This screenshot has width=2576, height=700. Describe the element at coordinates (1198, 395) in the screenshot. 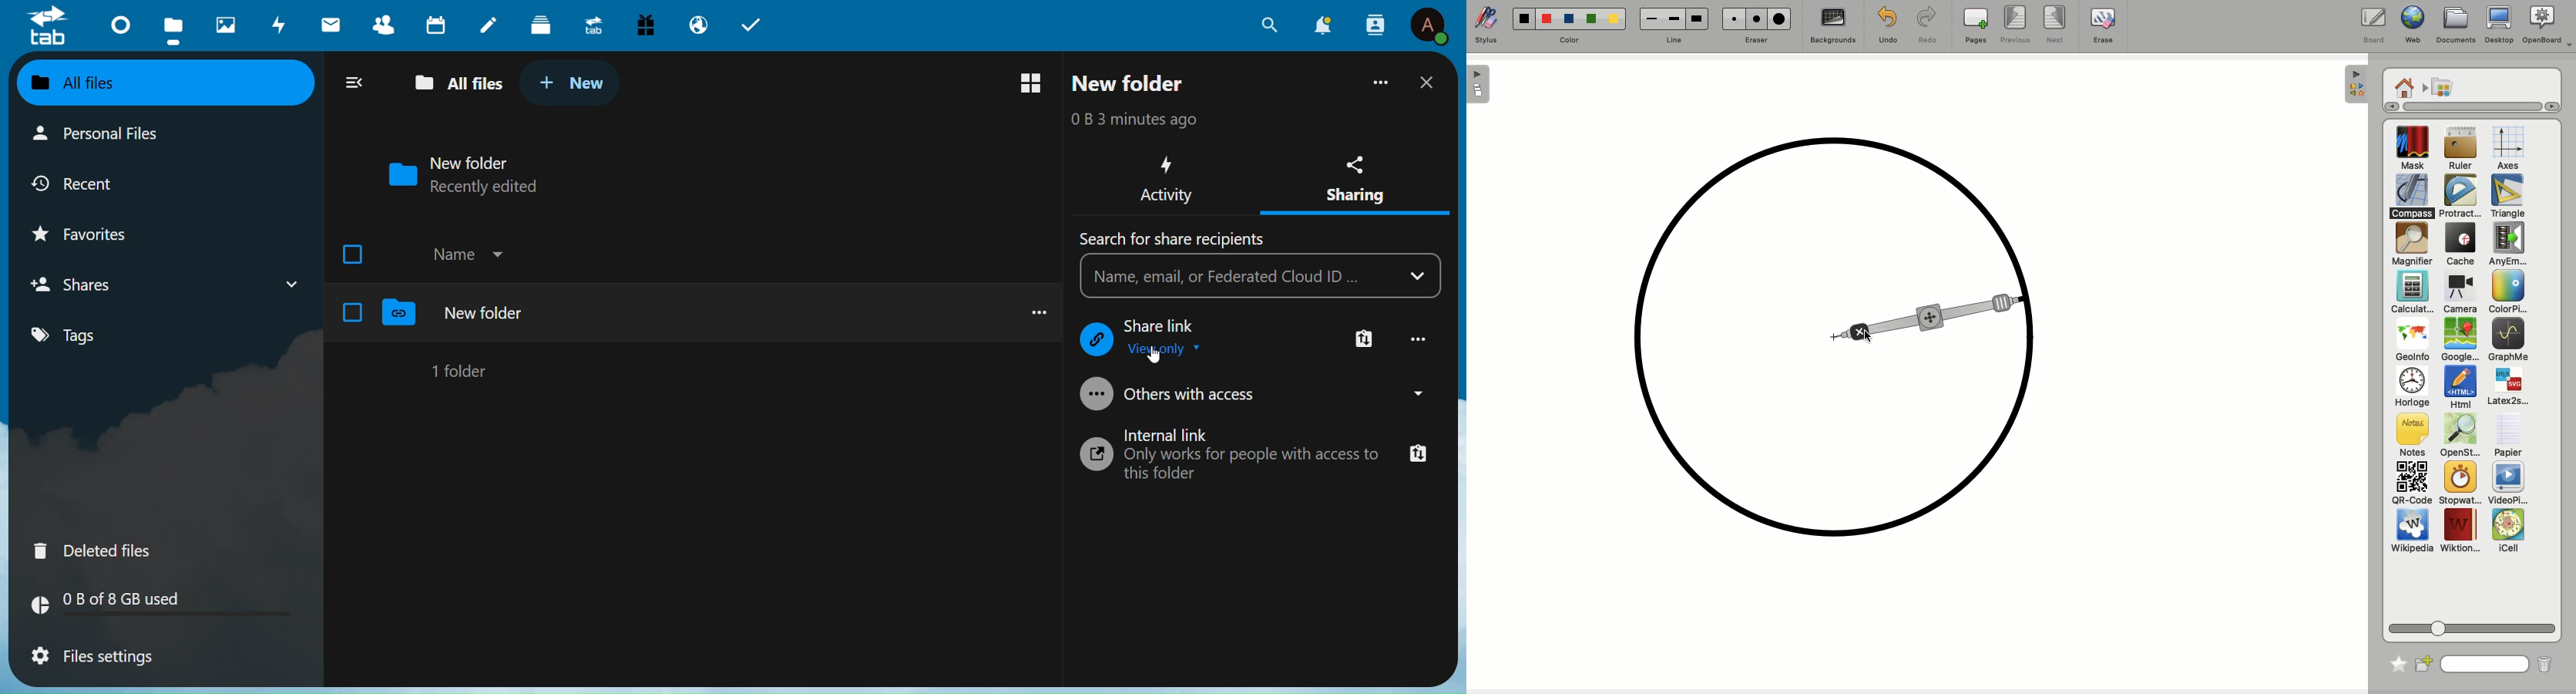

I see `Others with access` at that location.